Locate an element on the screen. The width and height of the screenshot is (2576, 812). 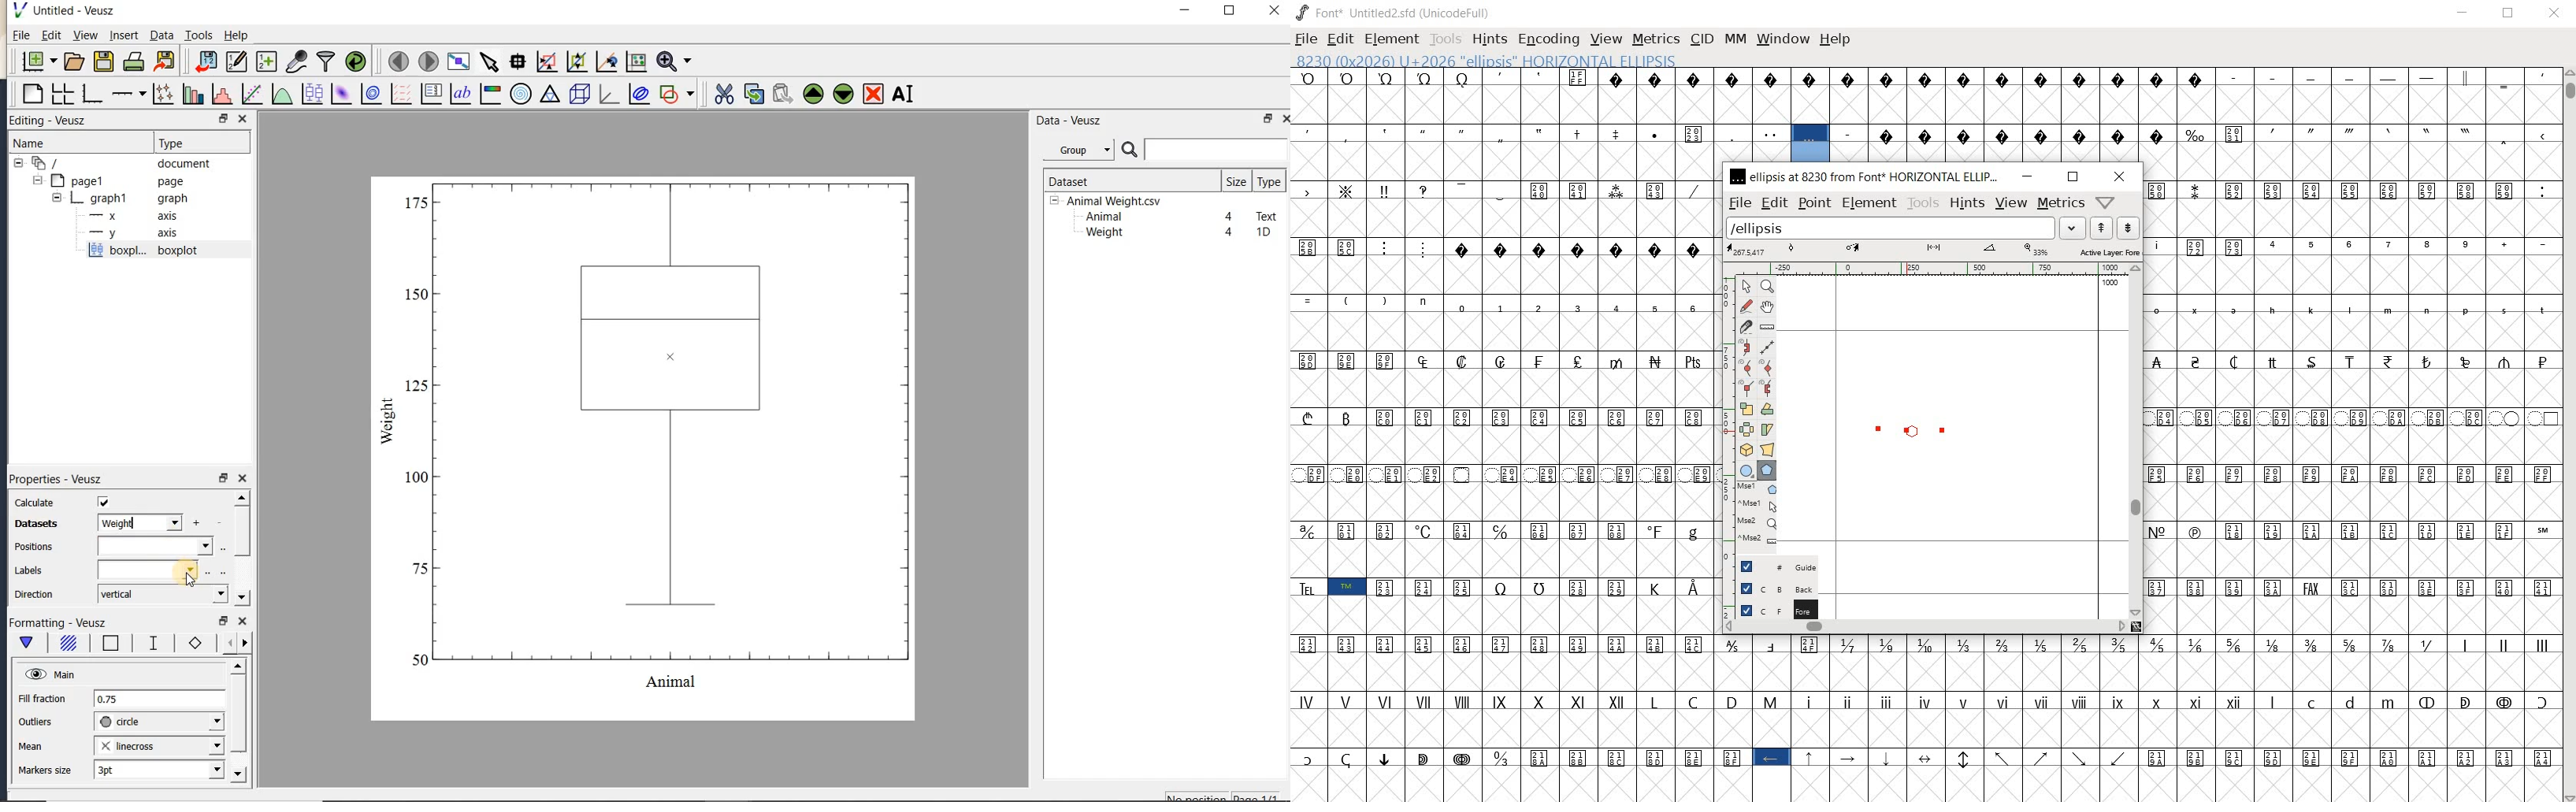
Weight is located at coordinates (1103, 234).